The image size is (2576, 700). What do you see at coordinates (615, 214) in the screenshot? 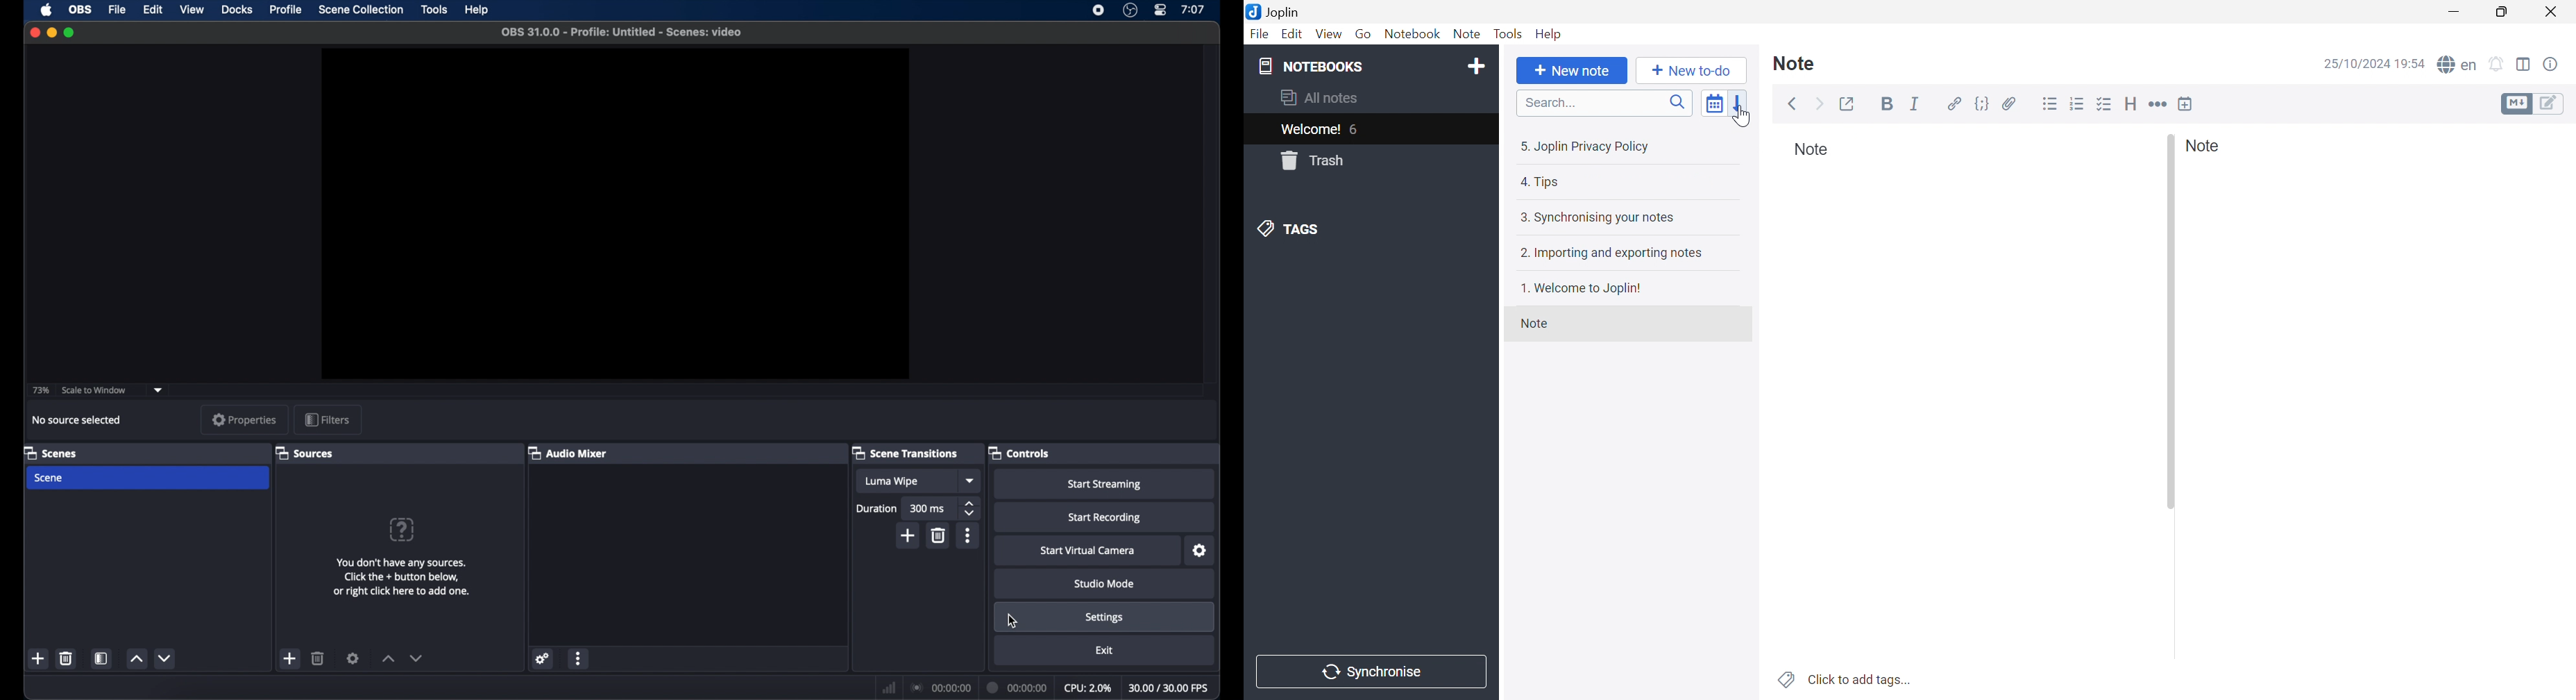
I see `preview` at bounding box center [615, 214].